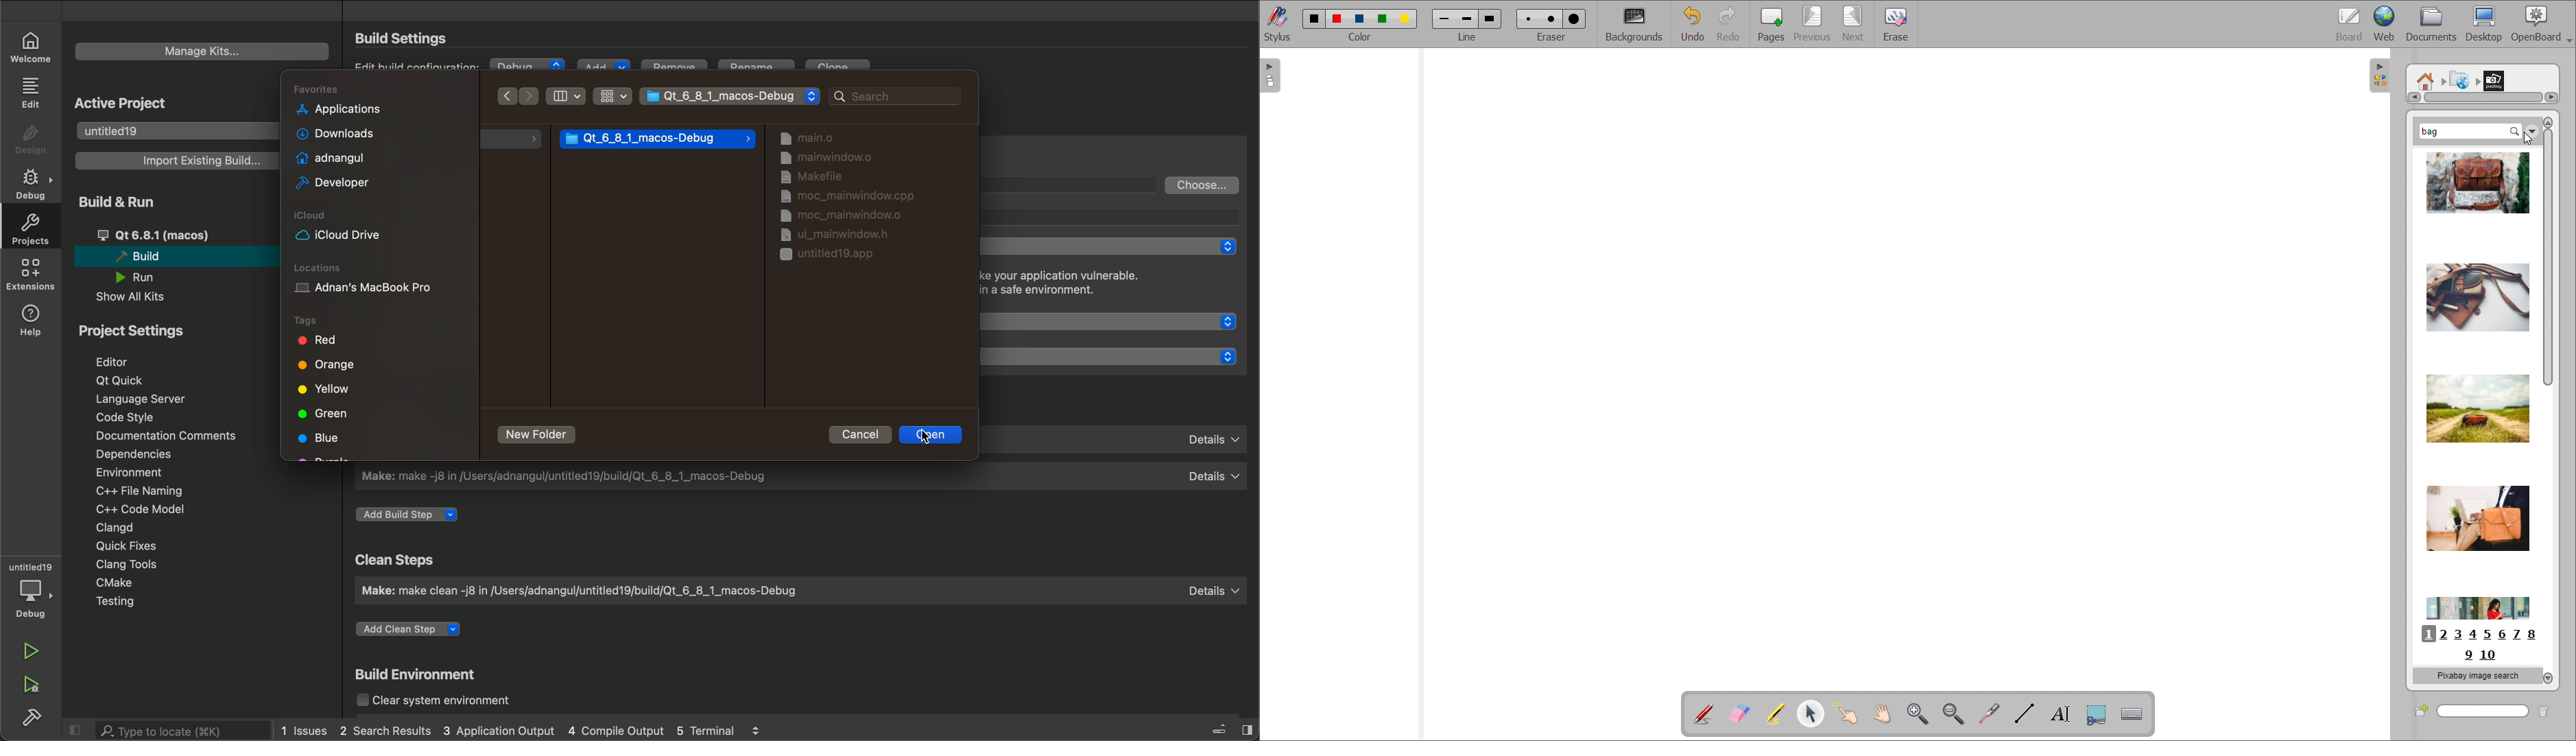 This screenshot has width=2576, height=756. I want to click on highlighter, so click(1774, 714).